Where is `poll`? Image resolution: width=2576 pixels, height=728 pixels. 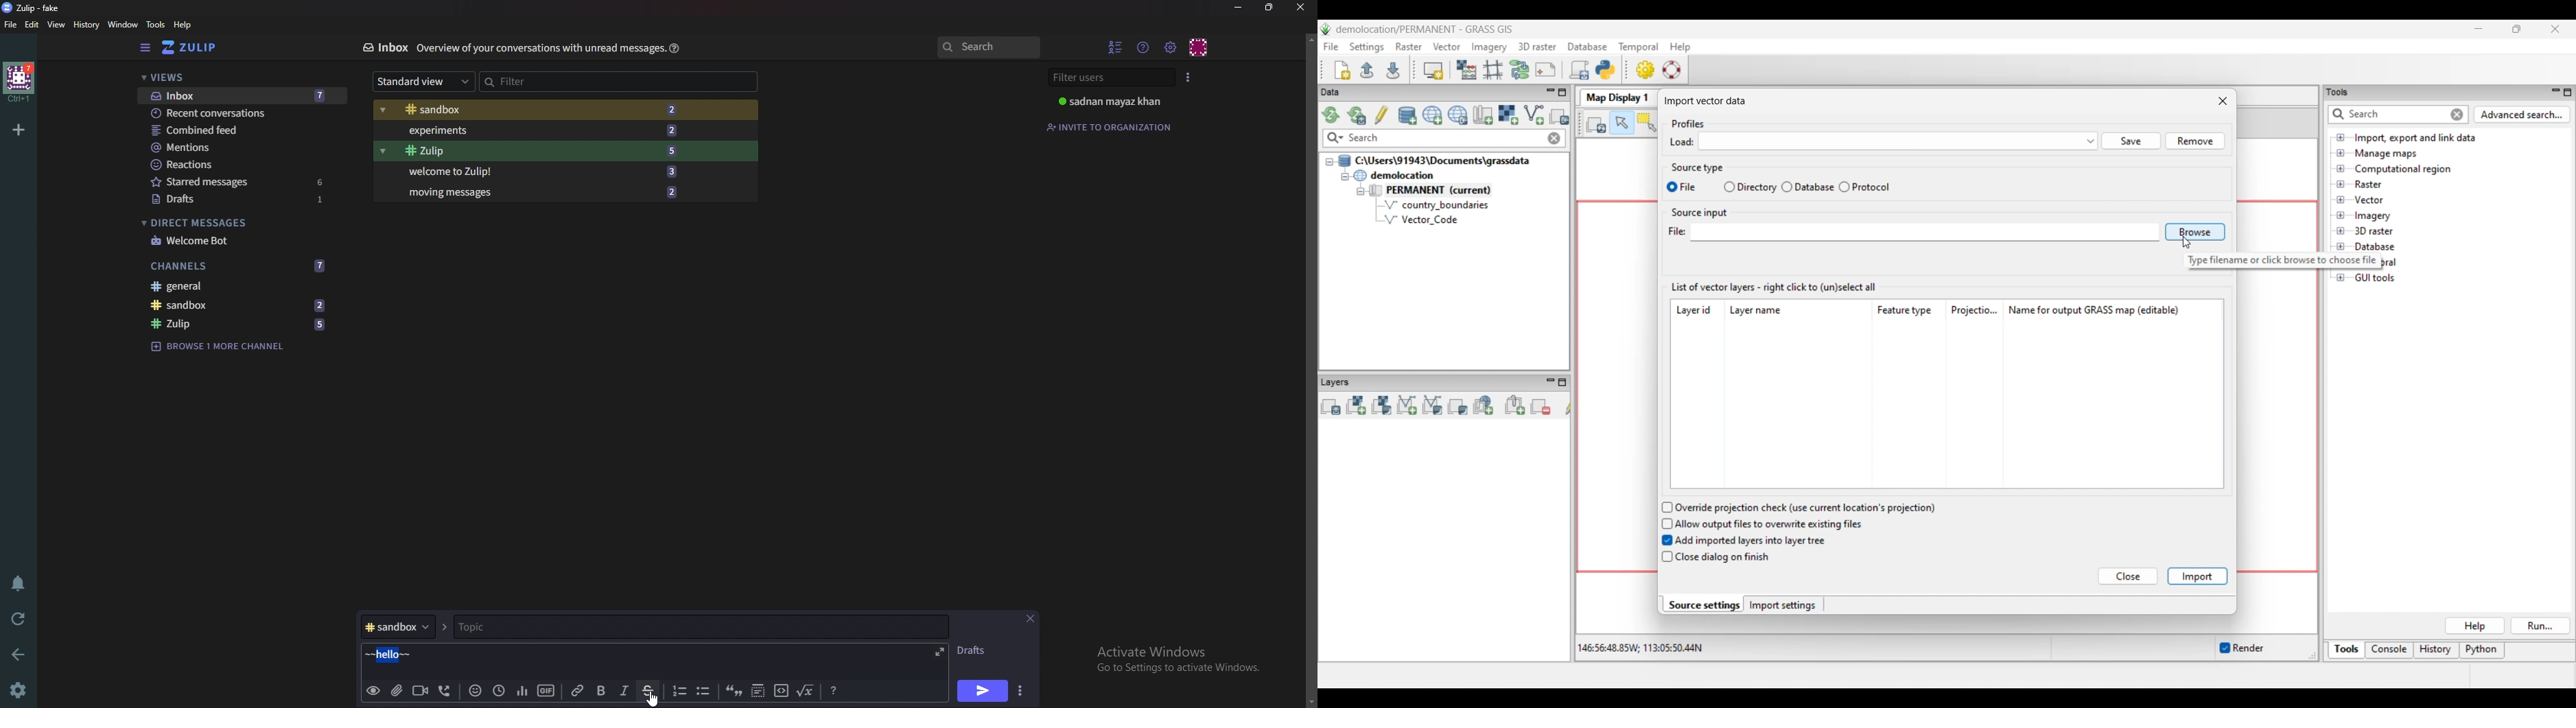
poll is located at coordinates (524, 691).